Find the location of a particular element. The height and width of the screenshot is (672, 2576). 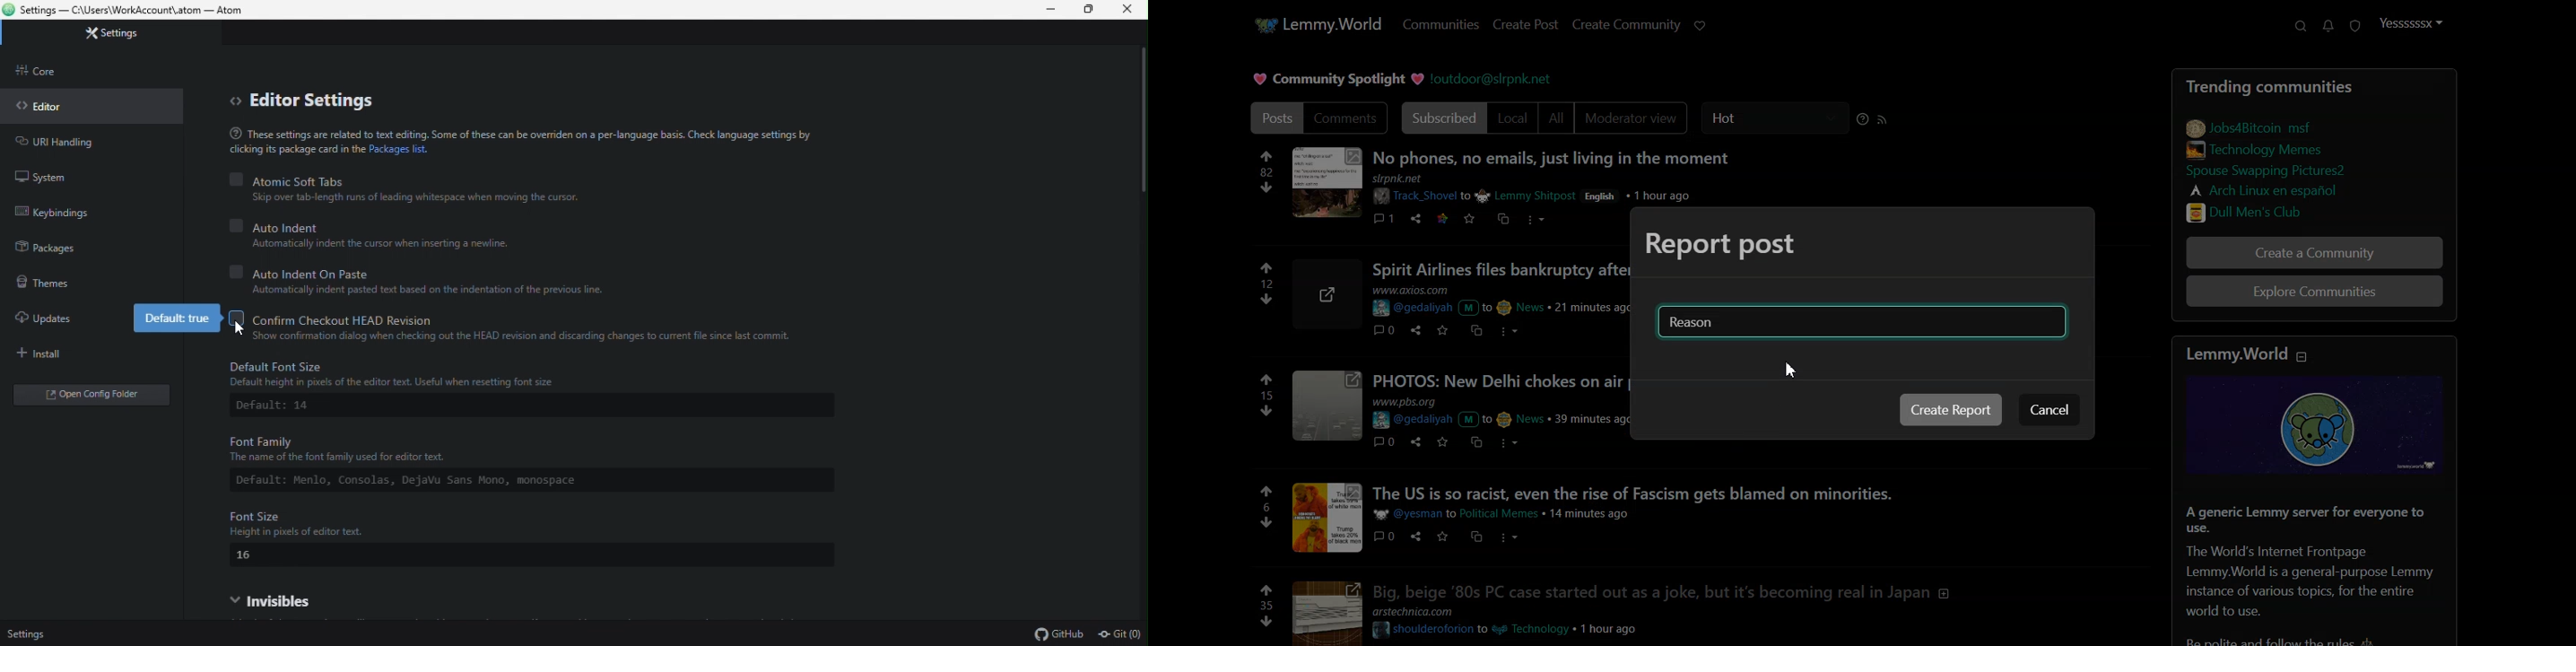

link is located at coordinates (2284, 172).